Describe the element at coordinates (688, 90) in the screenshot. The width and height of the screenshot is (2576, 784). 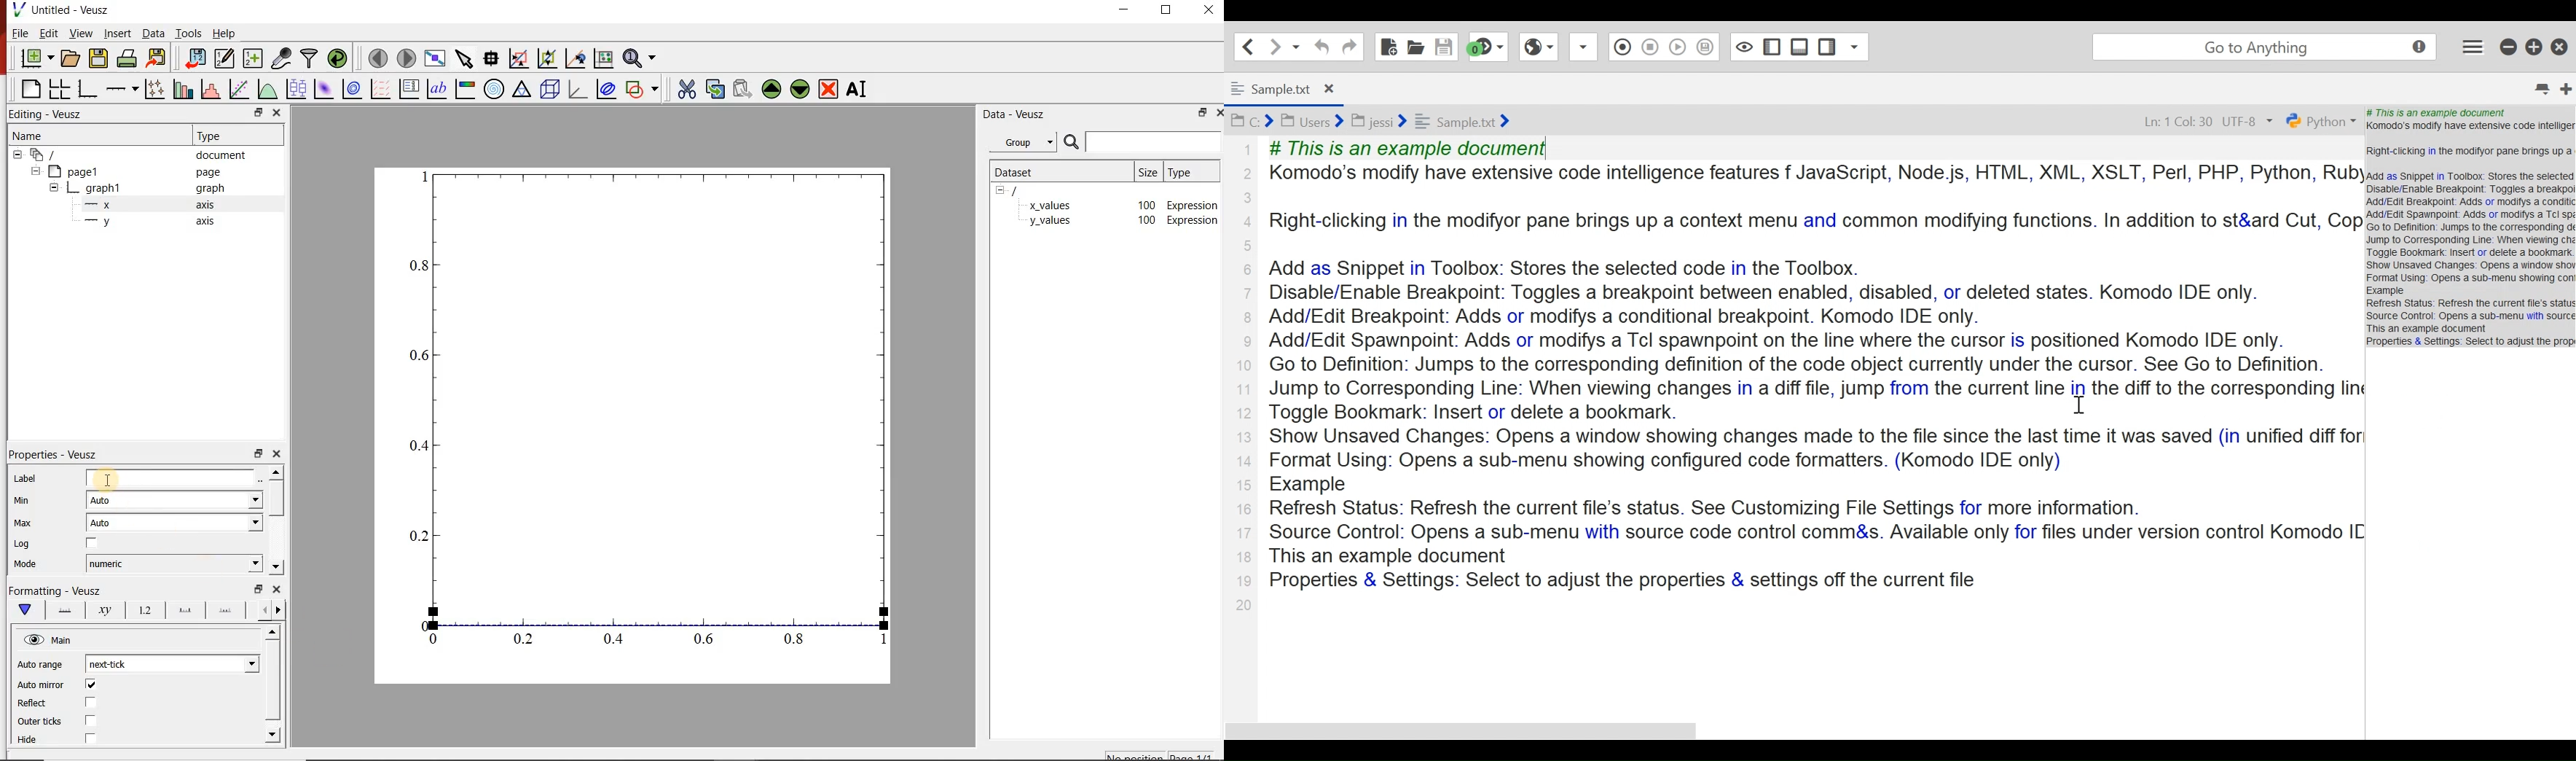
I see `cut the selected widget` at that location.